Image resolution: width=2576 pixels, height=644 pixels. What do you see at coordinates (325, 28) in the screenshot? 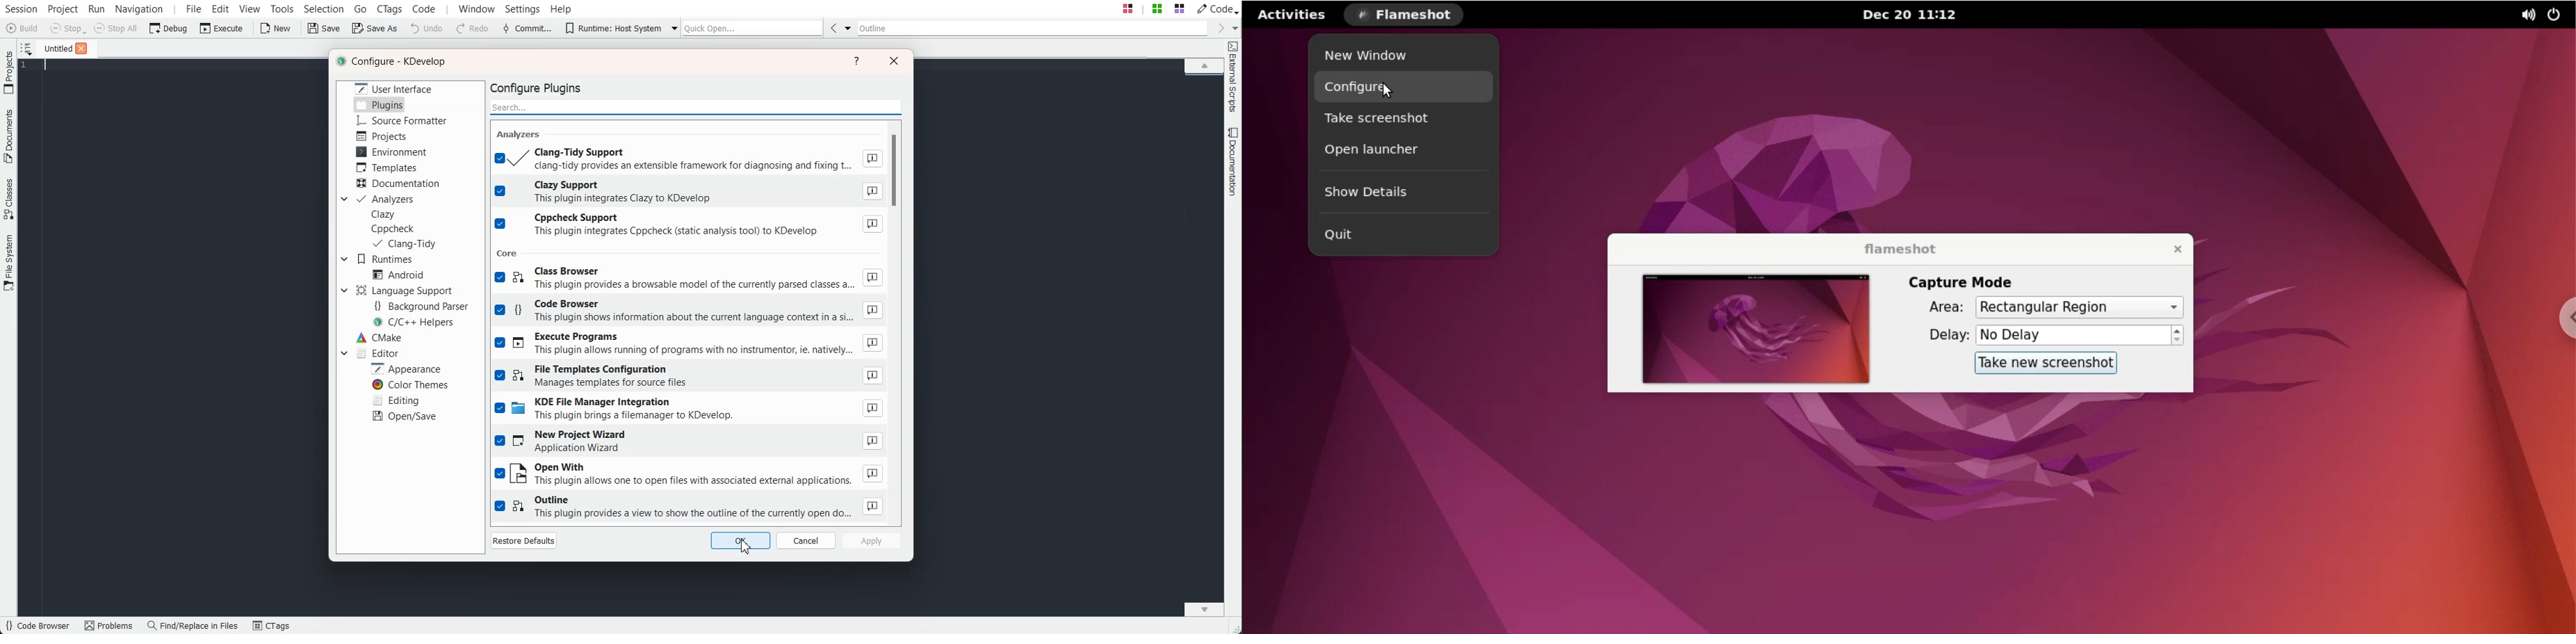
I see `Save` at bounding box center [325, 28].